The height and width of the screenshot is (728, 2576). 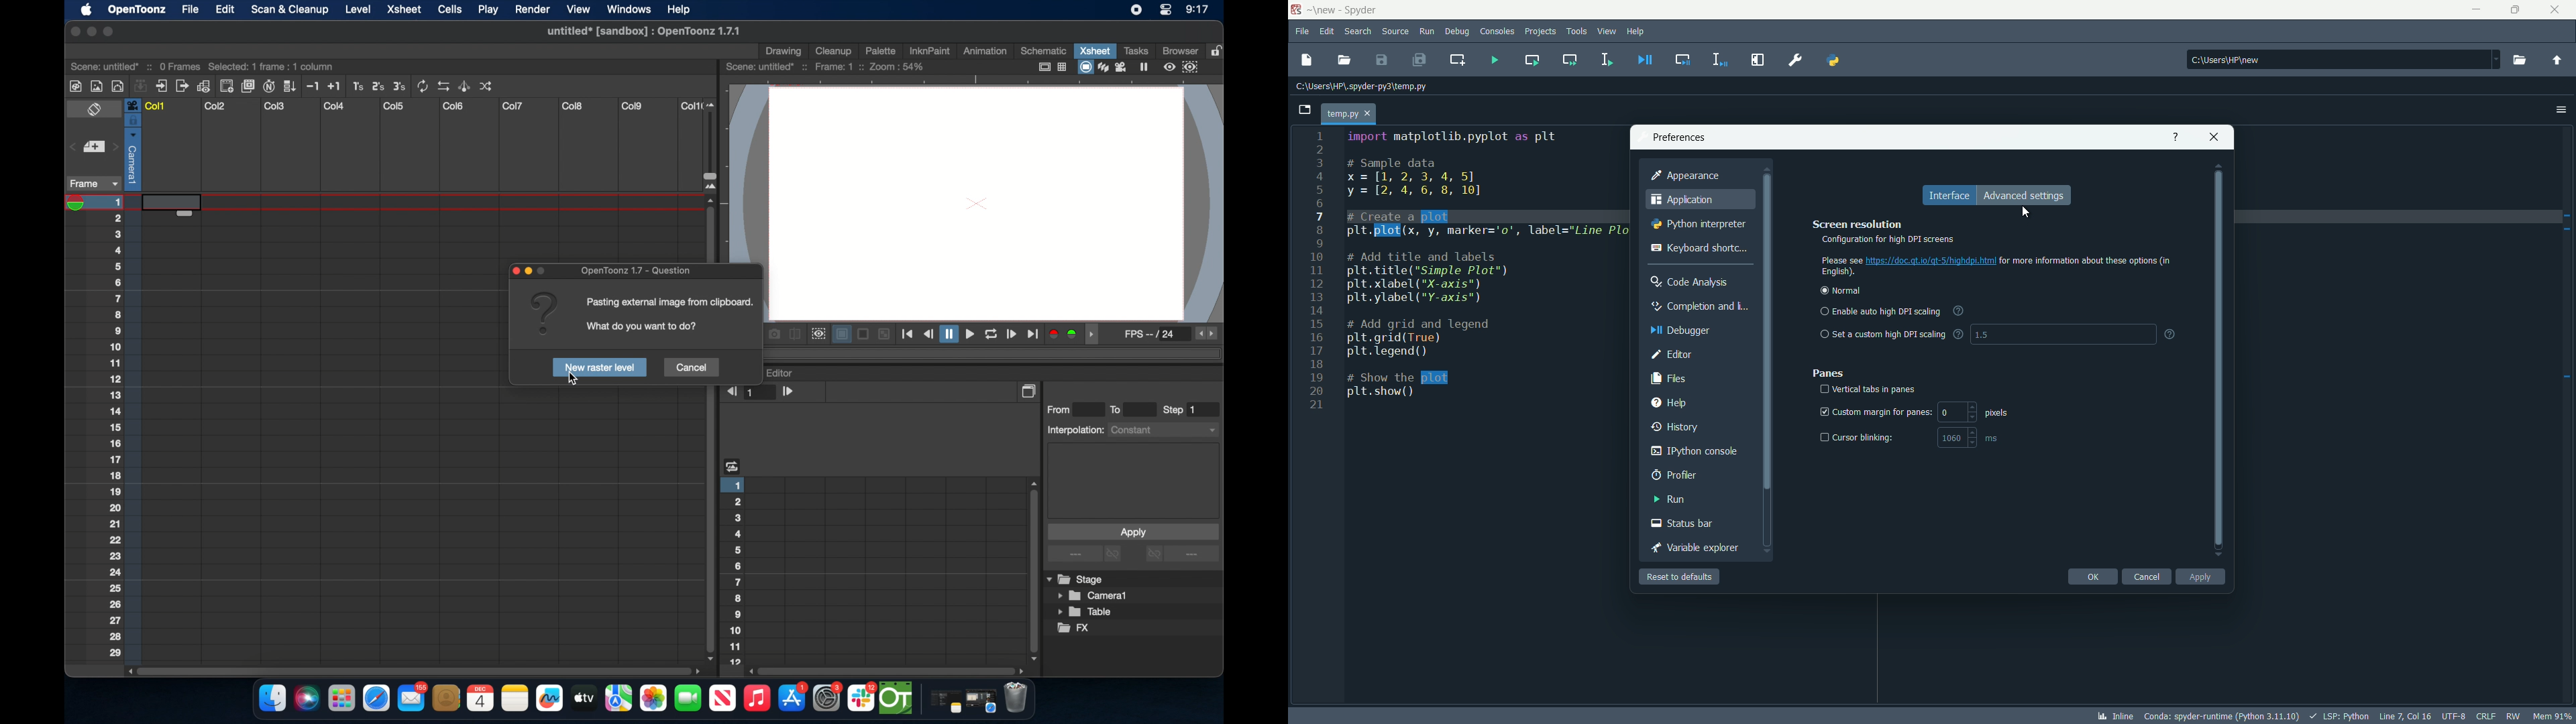 What do you see at coordinates (796, 335) in the screenshot?
I see `compare to snapshot` at bounding box center [796, 335].